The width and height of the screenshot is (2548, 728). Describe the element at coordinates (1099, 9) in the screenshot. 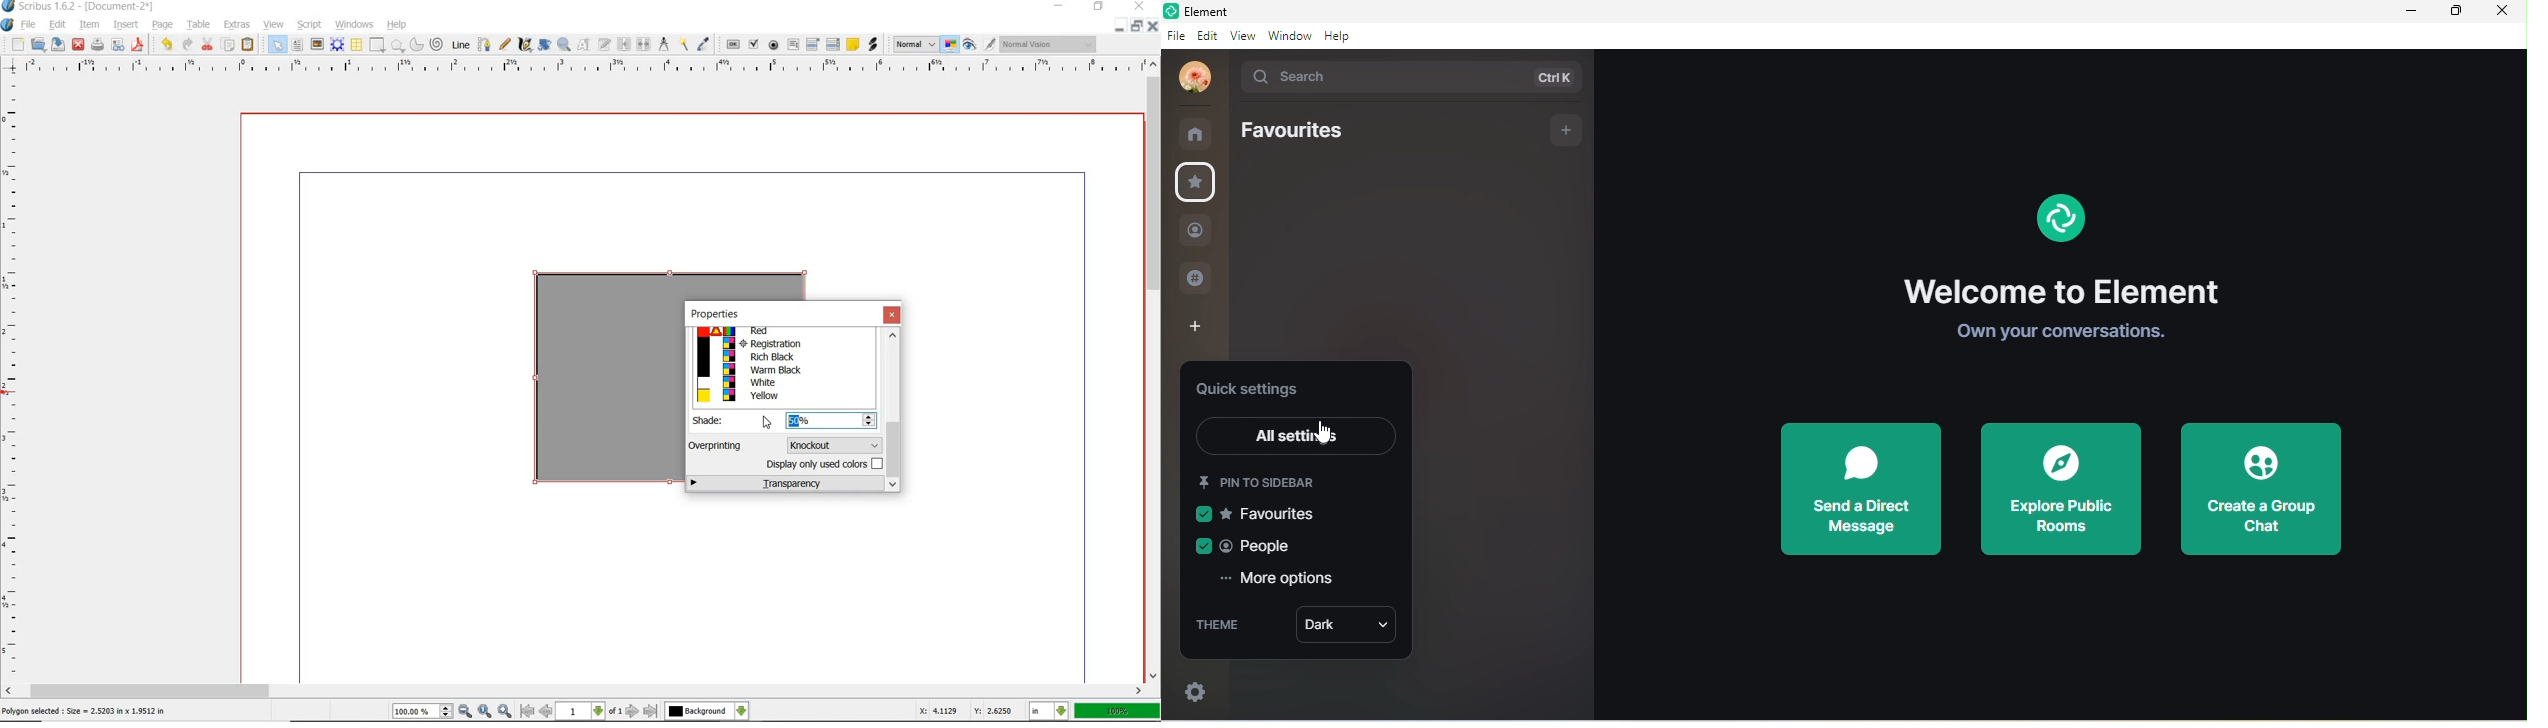

I see `RESTORE` at that location.